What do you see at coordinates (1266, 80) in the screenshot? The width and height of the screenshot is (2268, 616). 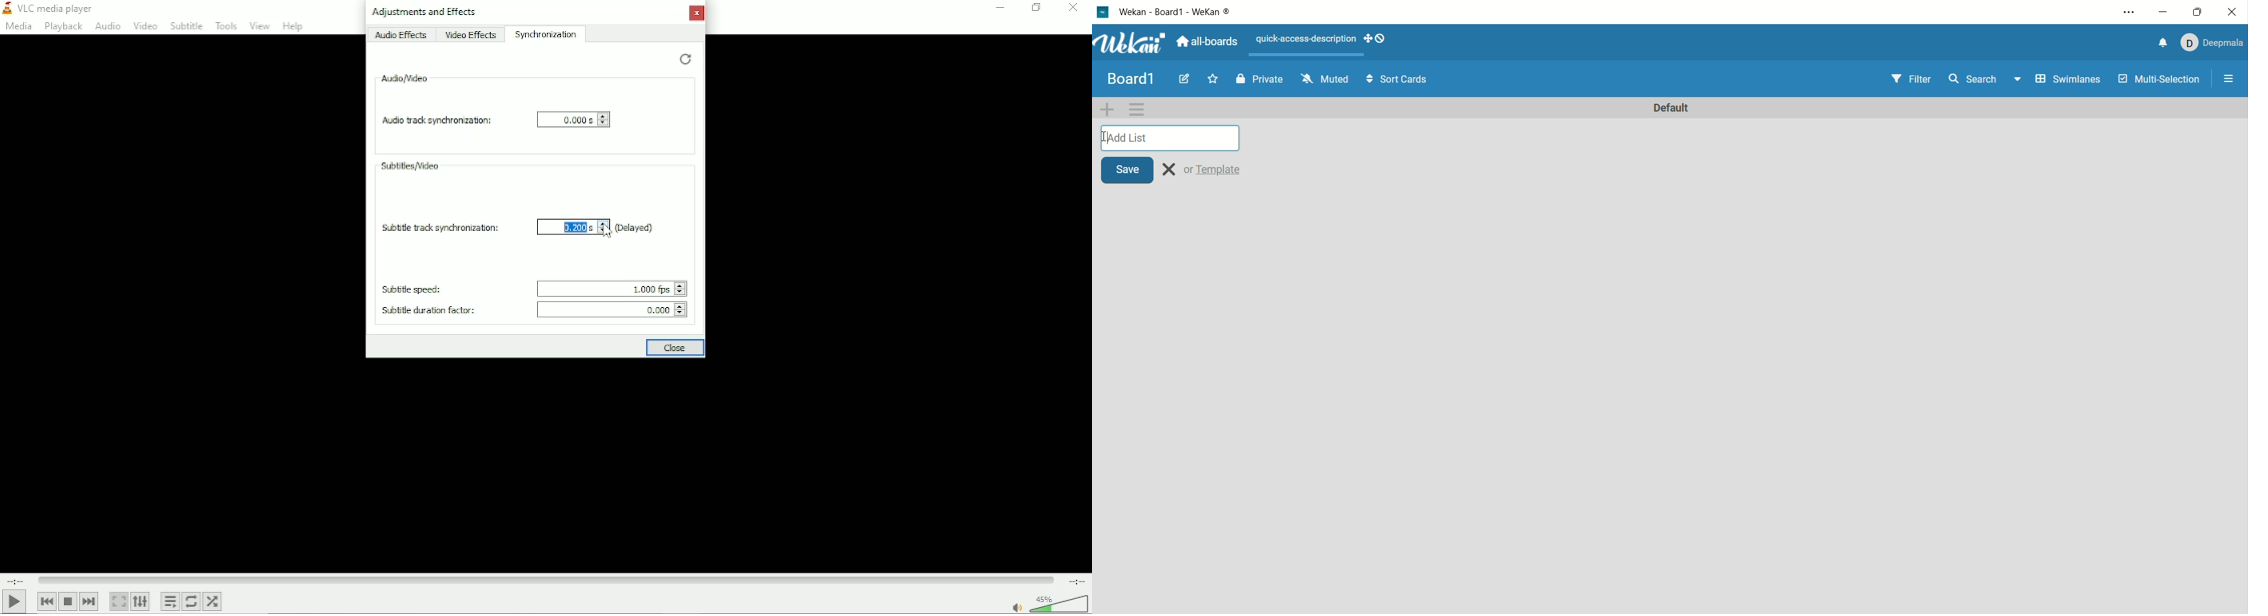 I see `private` at bounding box center [1266, 80].